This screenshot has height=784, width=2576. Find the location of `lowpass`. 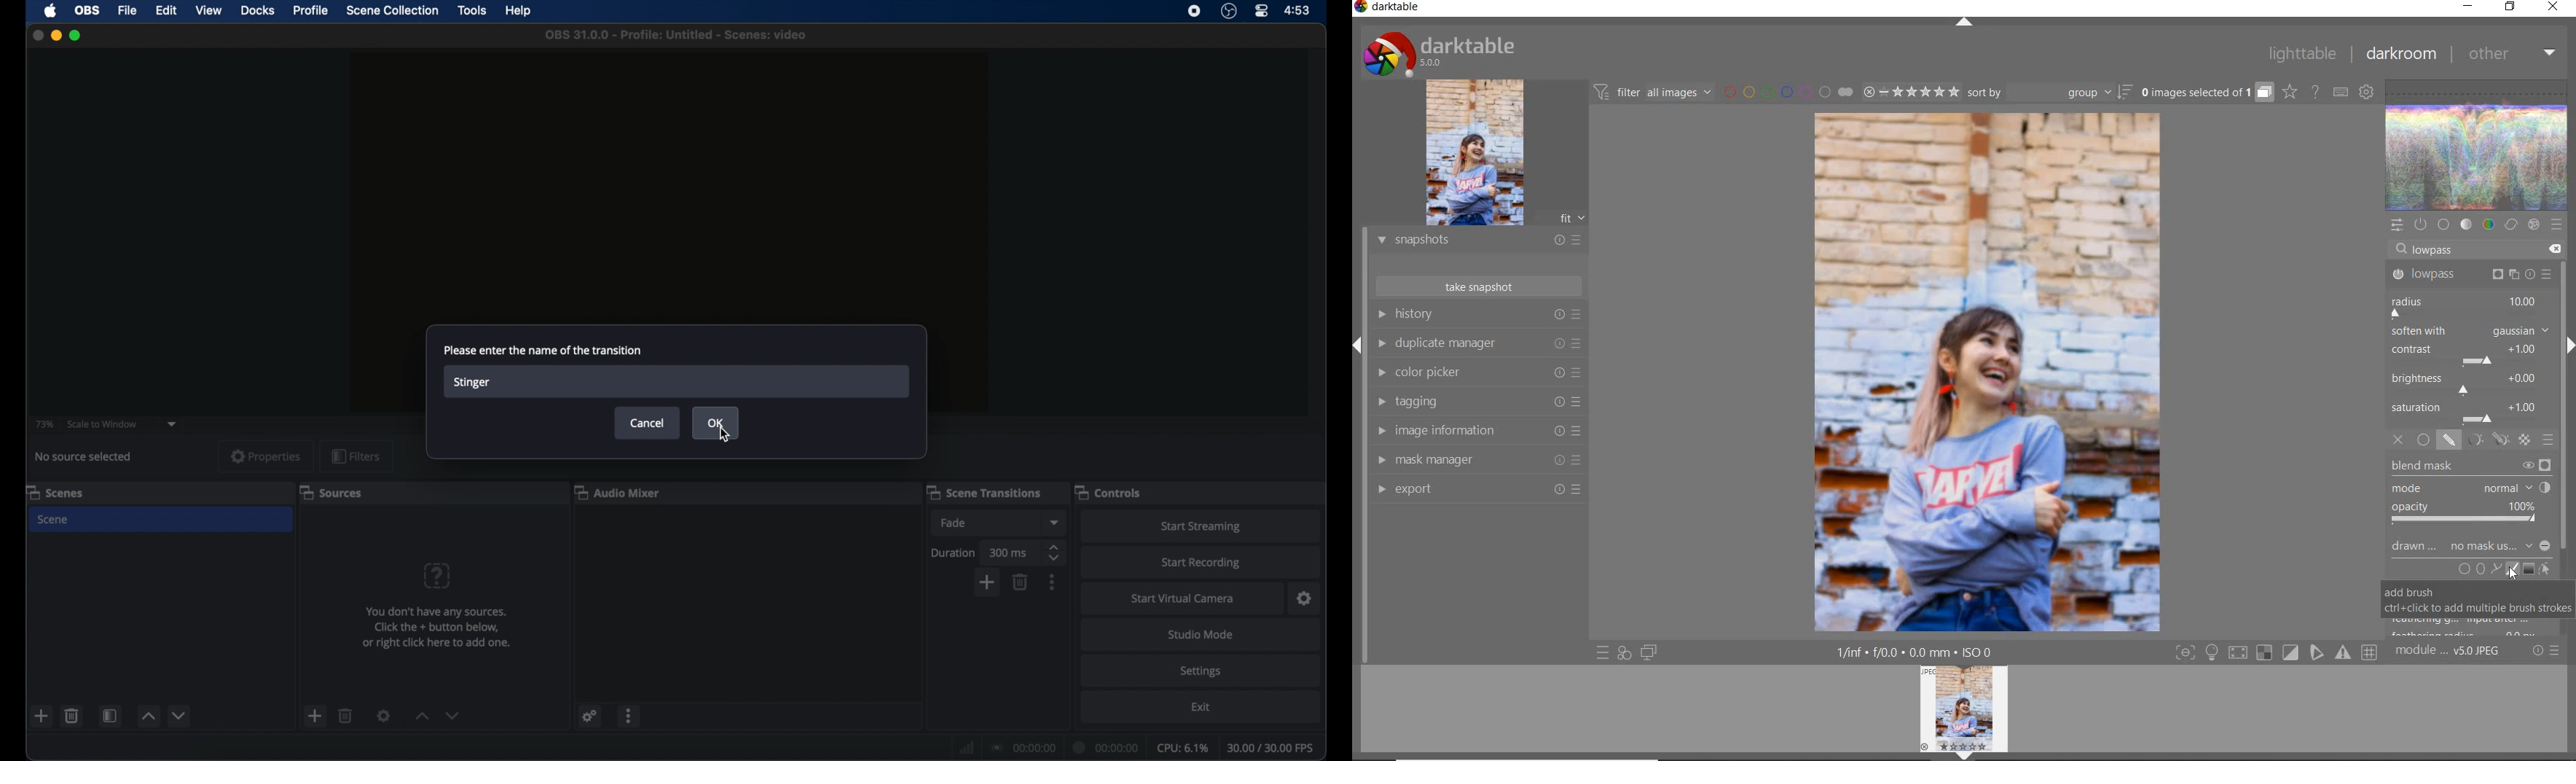

lowpass is located at coordinates (2470, 275).